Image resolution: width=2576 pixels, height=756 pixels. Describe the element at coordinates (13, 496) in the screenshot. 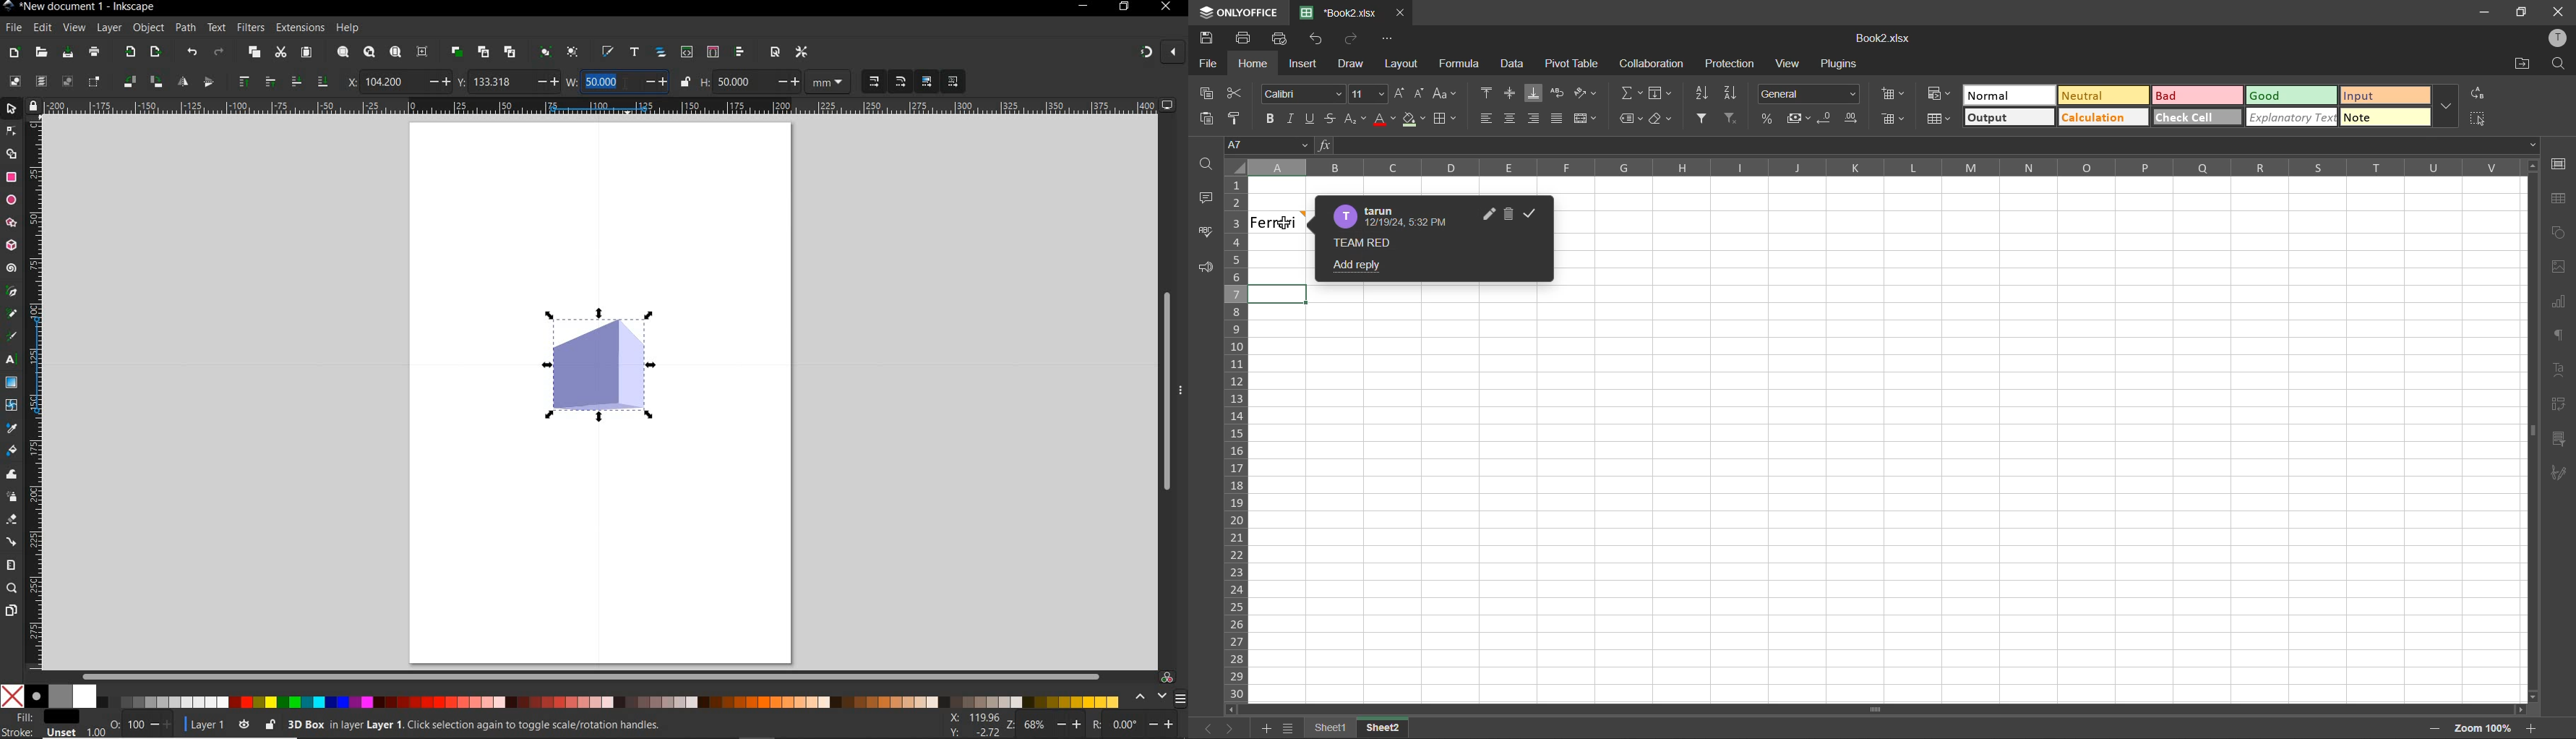

I see `spray tool` at that location.